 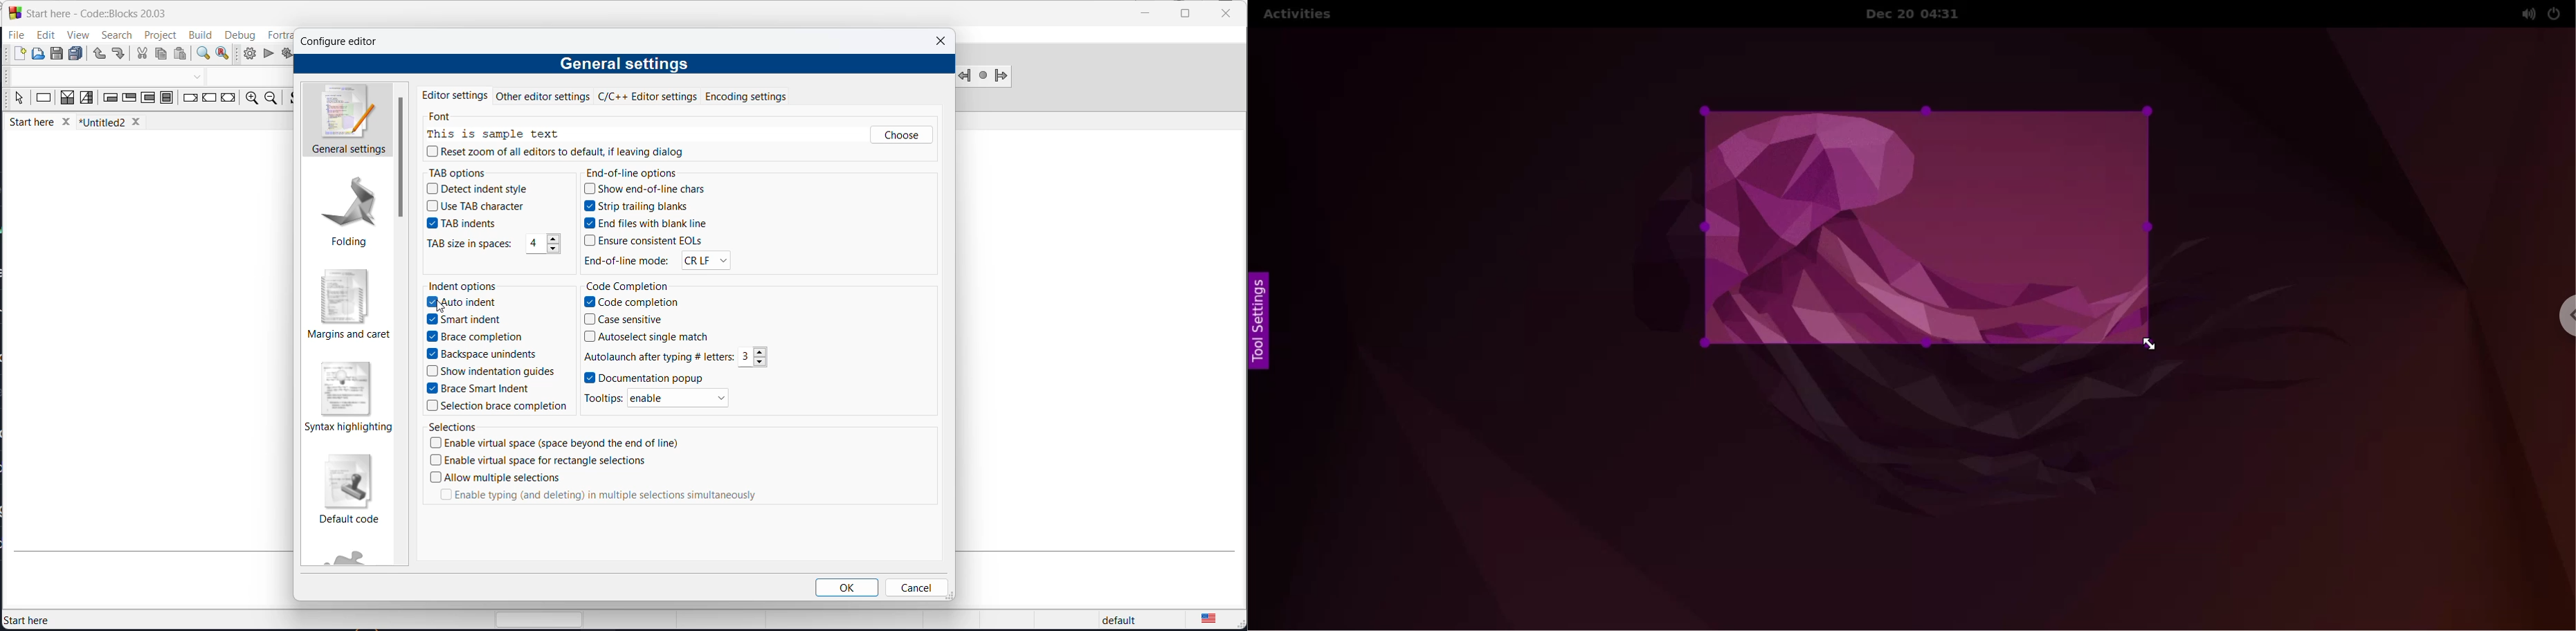 What do you see at coordinates (607, 398) in the screenshot?
I see `tooltips options` at bounding box center [607, 398].